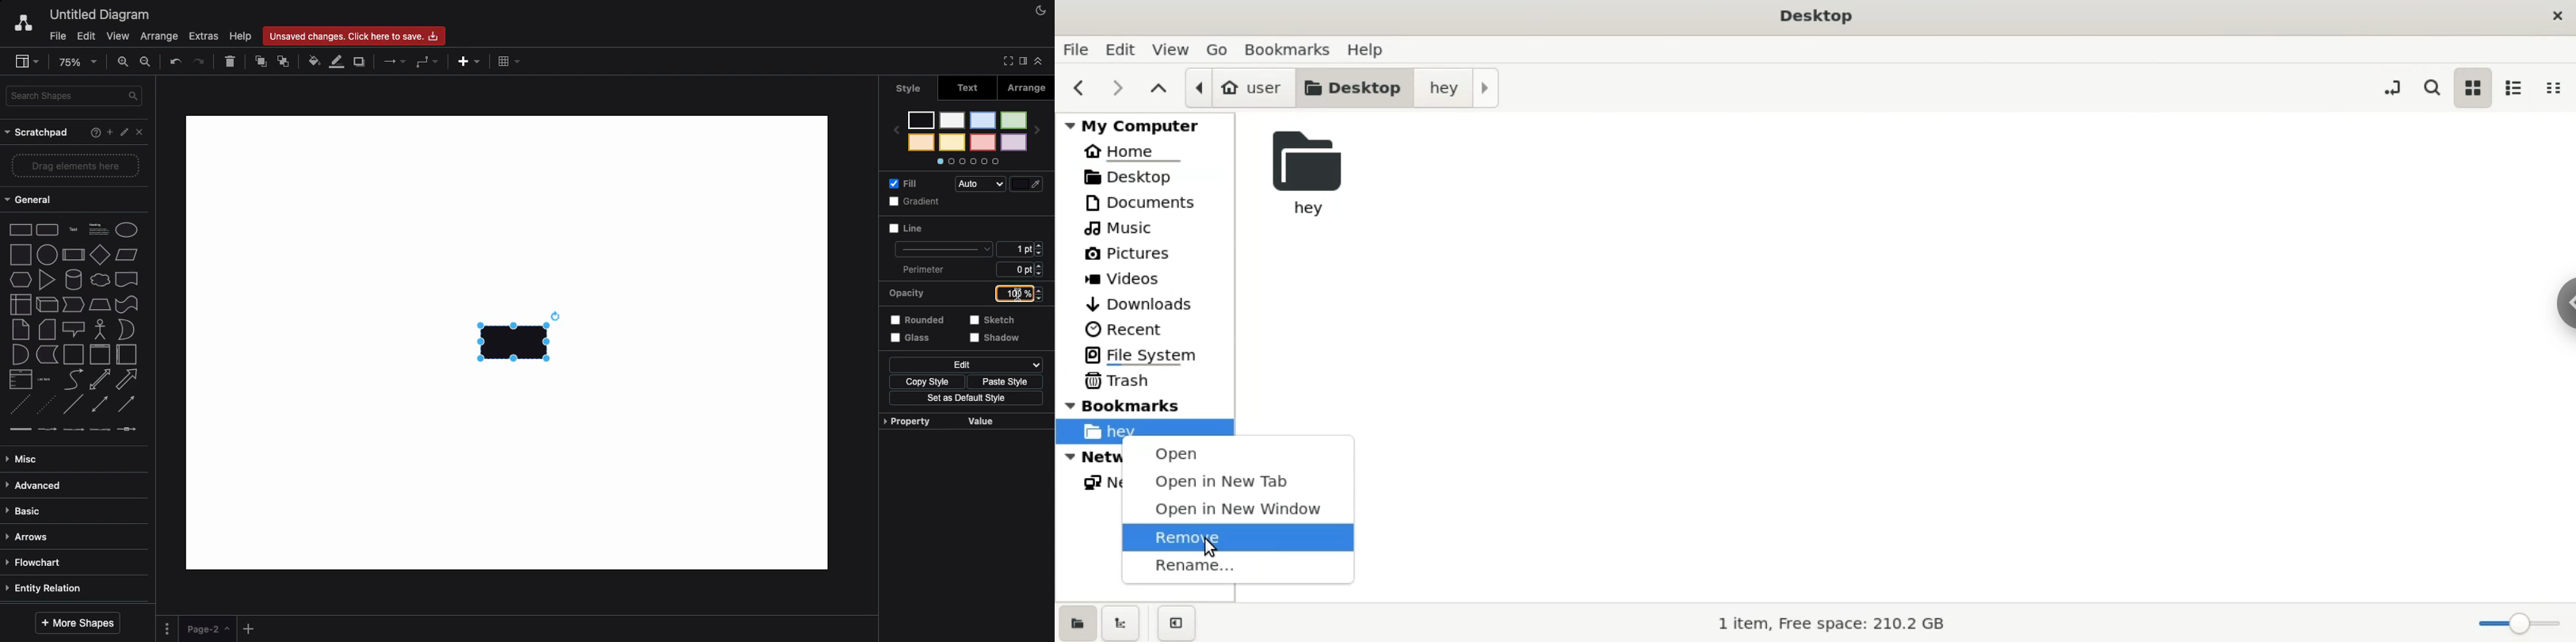 This screenshot has height=644, width=2576. I want to click on data storage, so click(48, 355).